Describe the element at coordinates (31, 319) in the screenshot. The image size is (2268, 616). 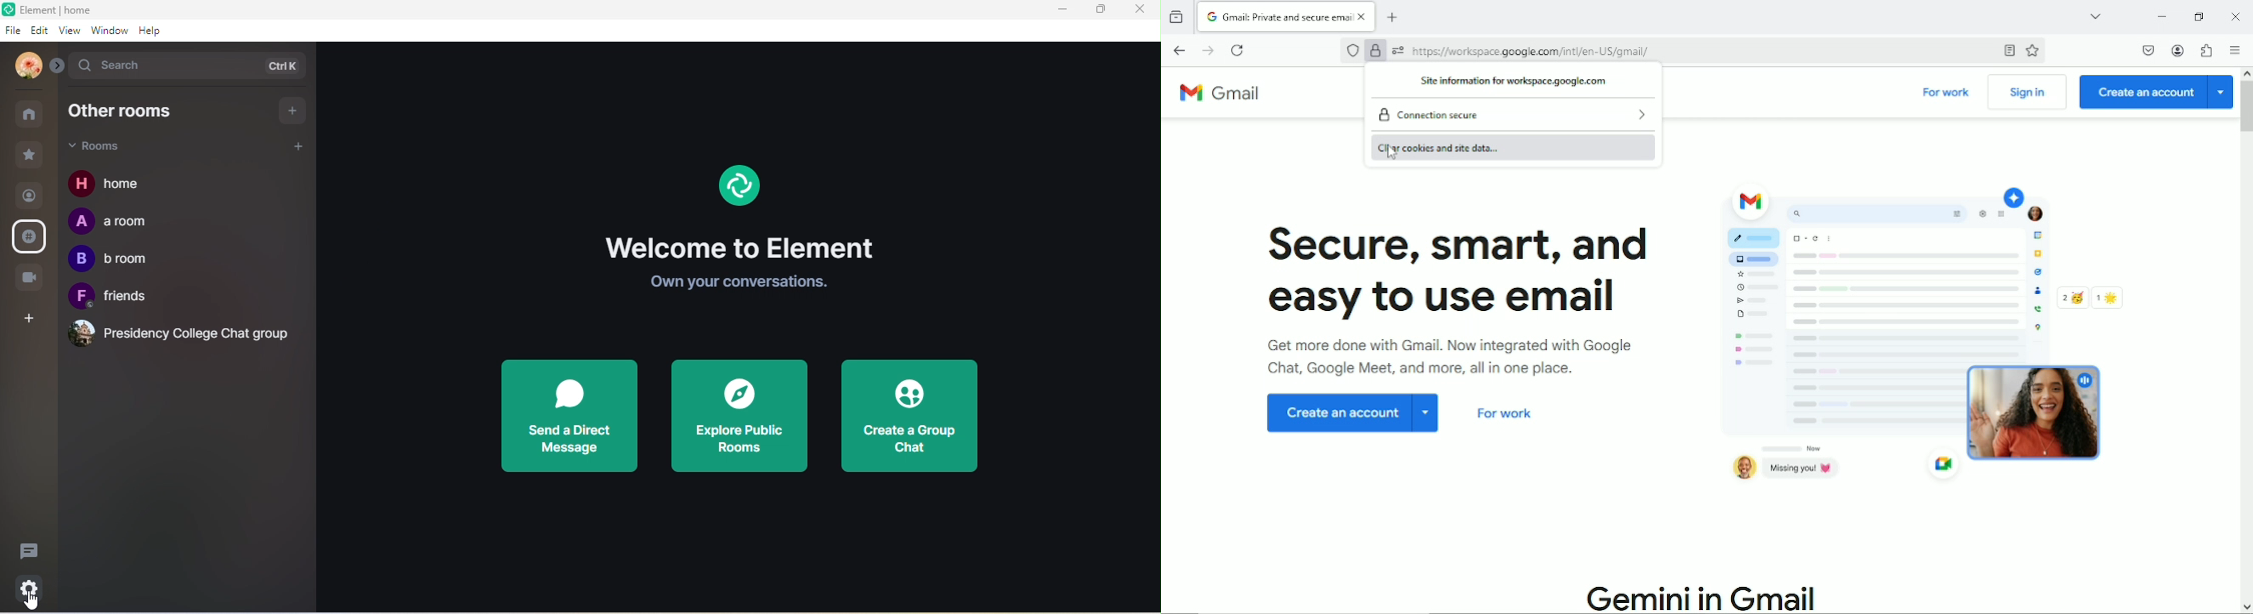
I see `create a space ` at that location.